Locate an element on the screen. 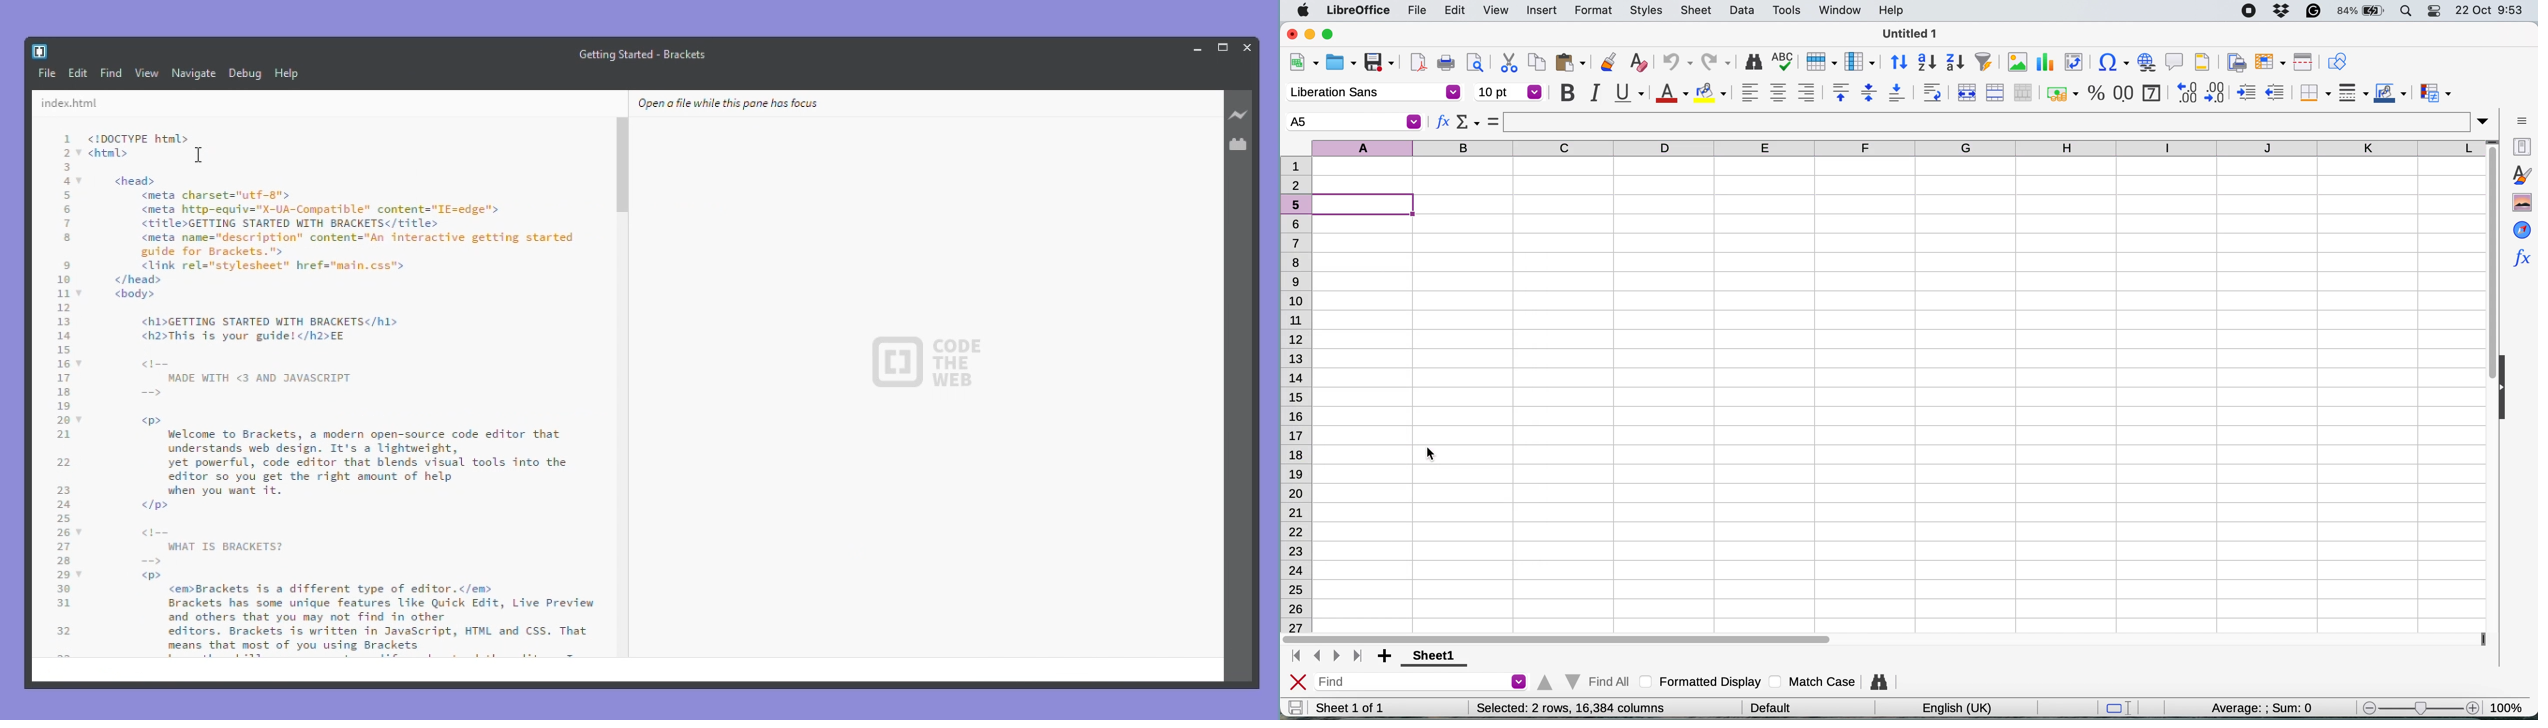  find and replace is located at coordinates (1755, 62).